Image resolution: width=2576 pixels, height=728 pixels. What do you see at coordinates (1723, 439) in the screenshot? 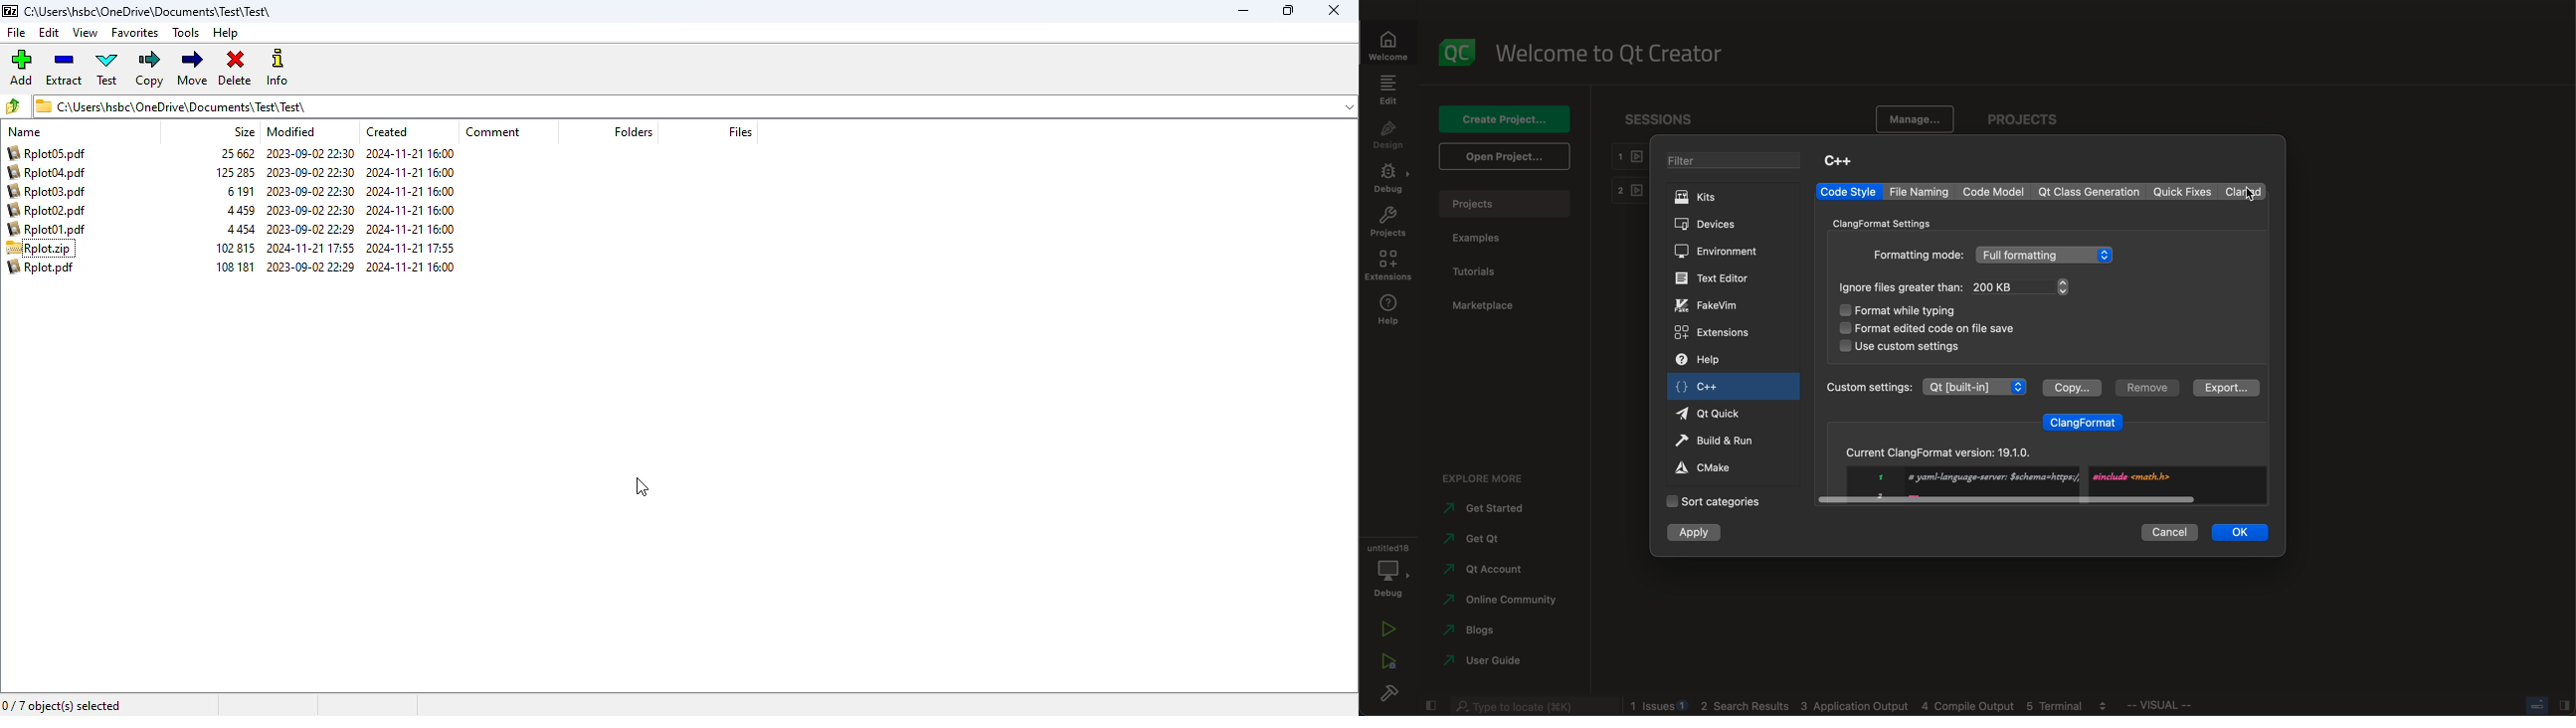
I see `build and run` at bounding box center [1723, 439].